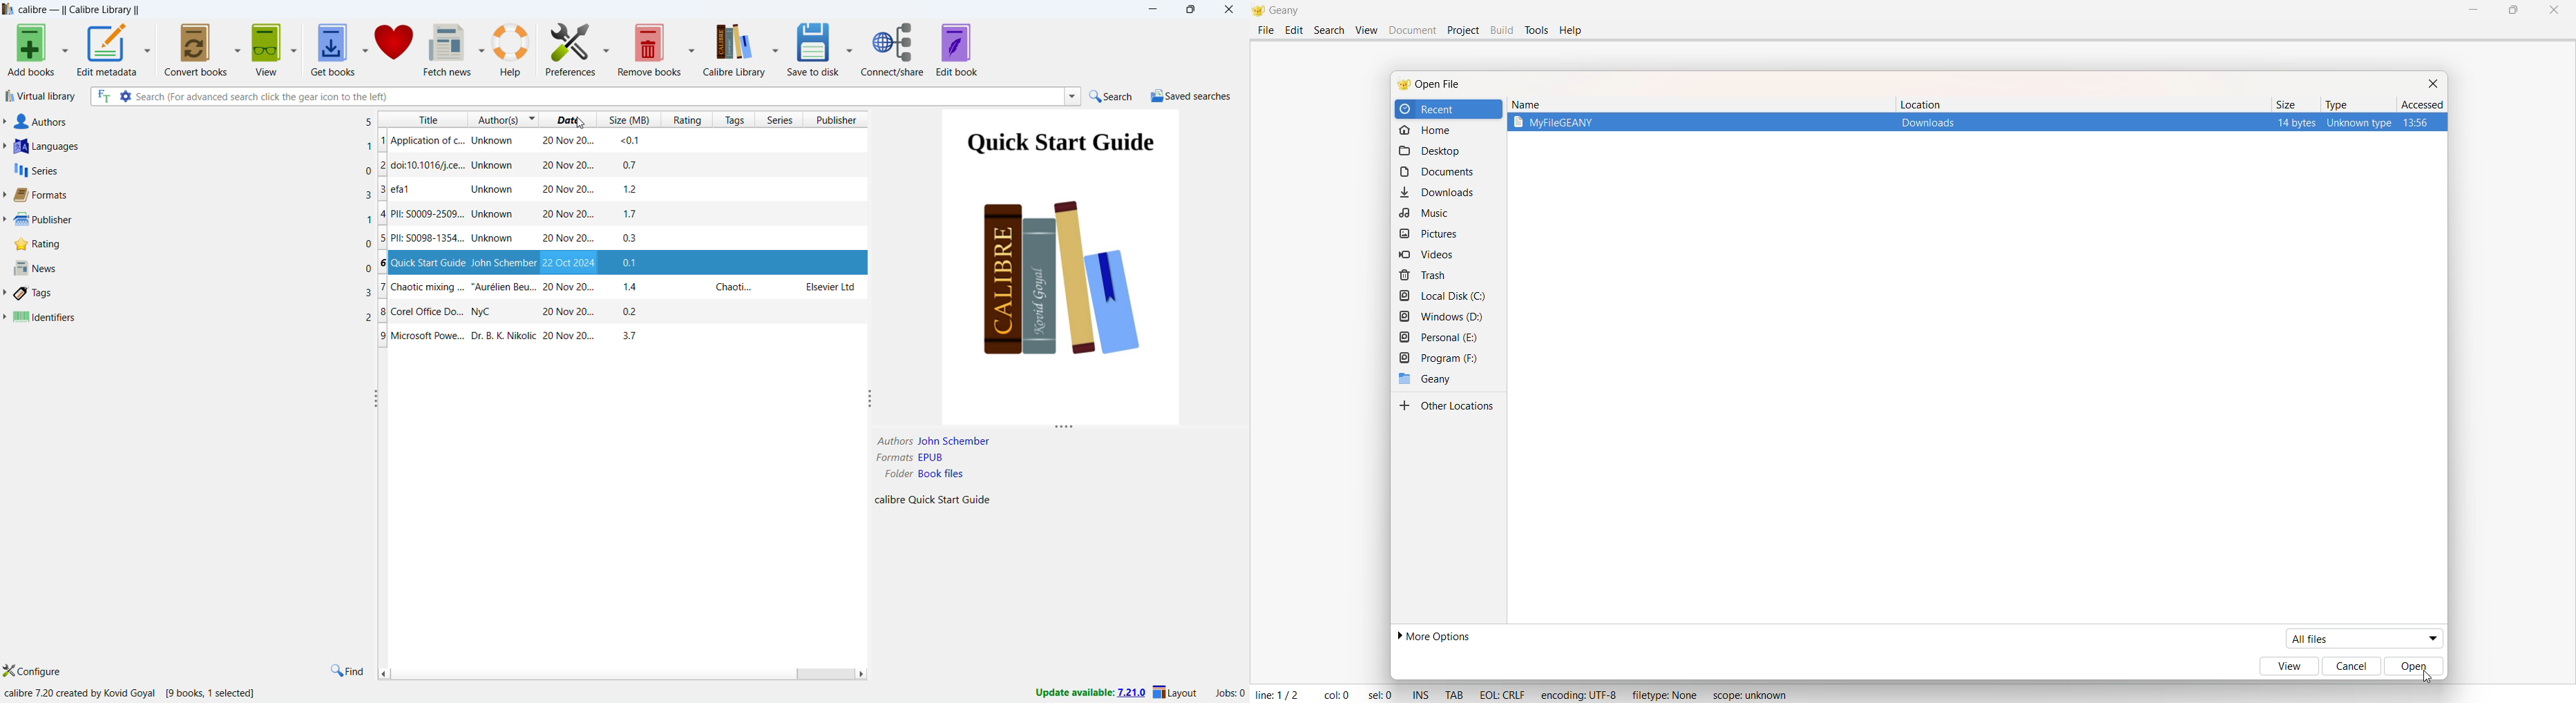 This screenshot has width=2576, height=728. I want to click on Unknown, so click(494, 215).